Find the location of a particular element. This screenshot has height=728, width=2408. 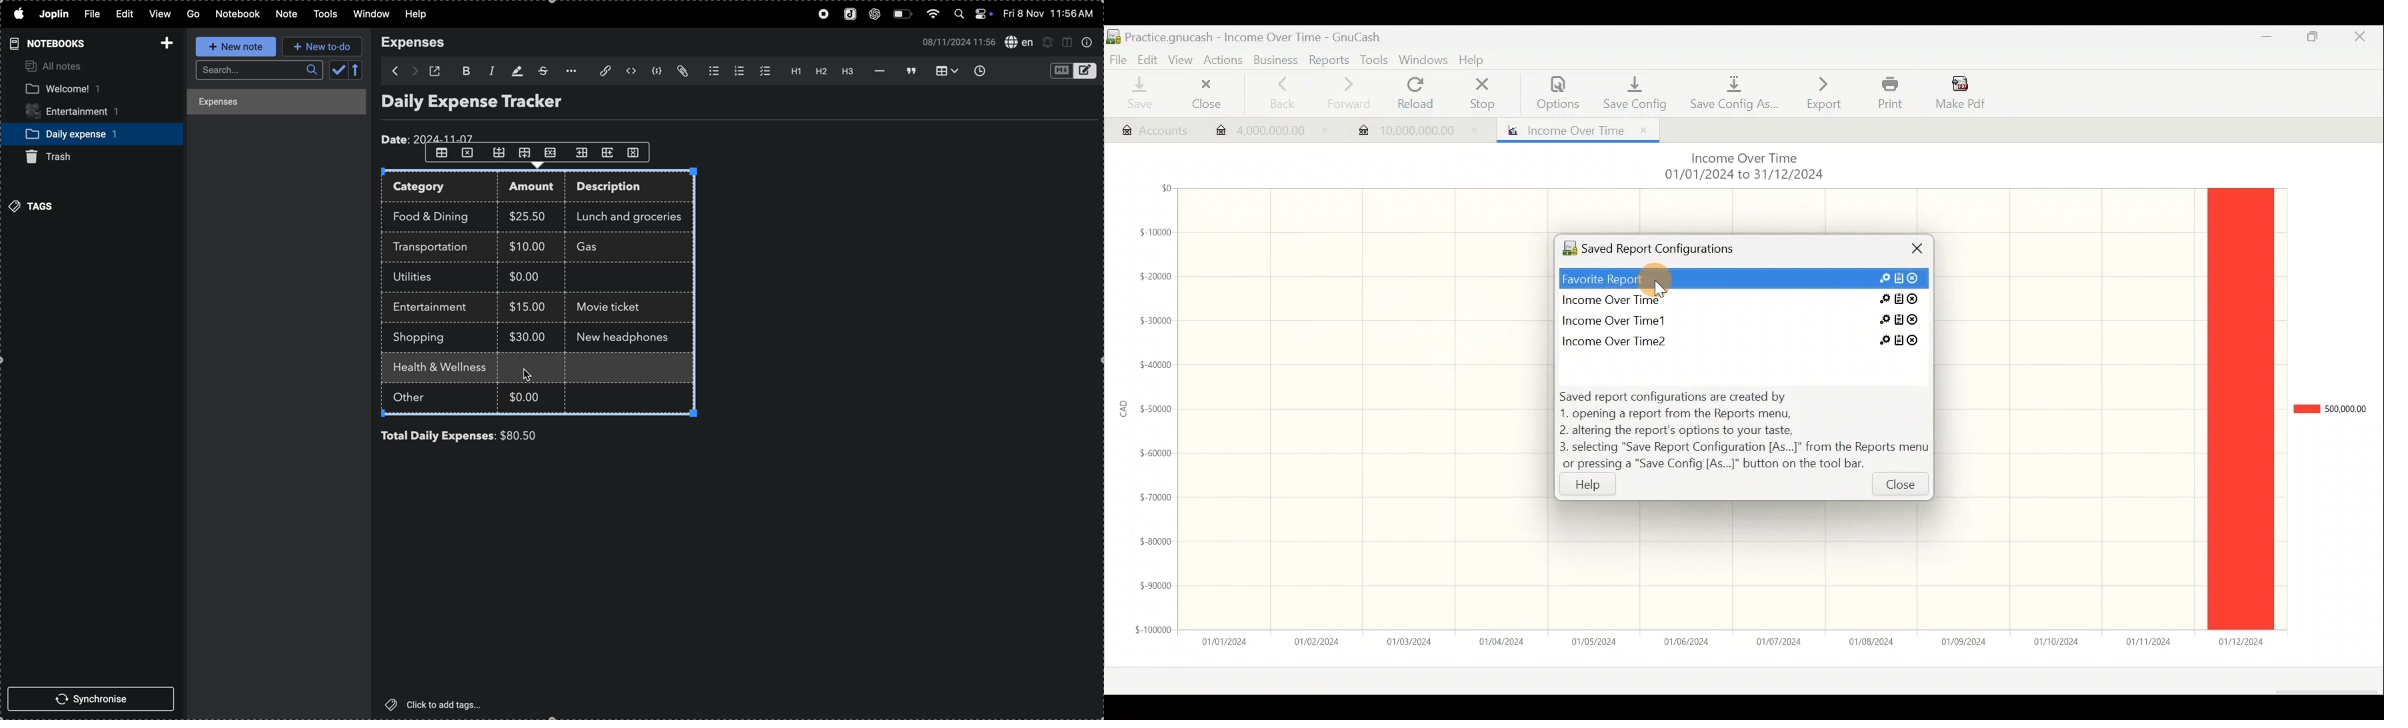

movie ticket is located at coordinates (612, 308).